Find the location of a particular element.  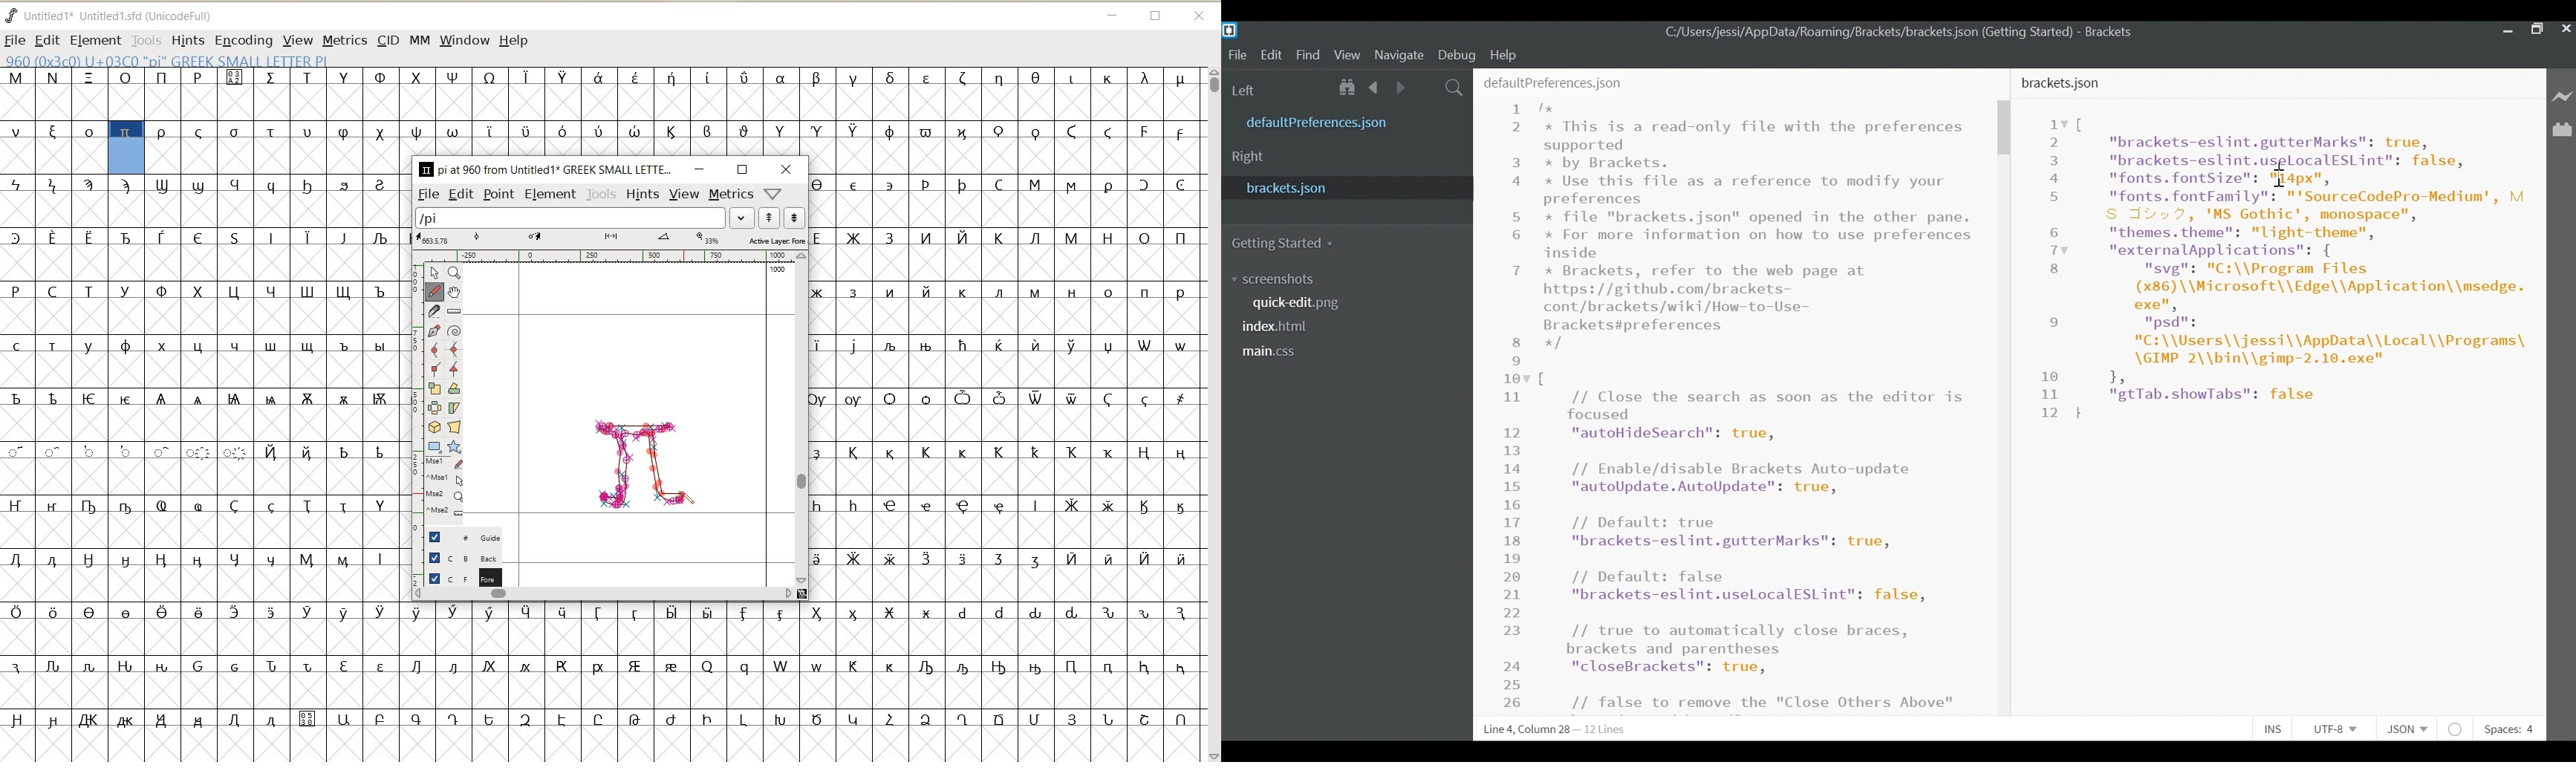

File  is located at coordinates (1235, 54).